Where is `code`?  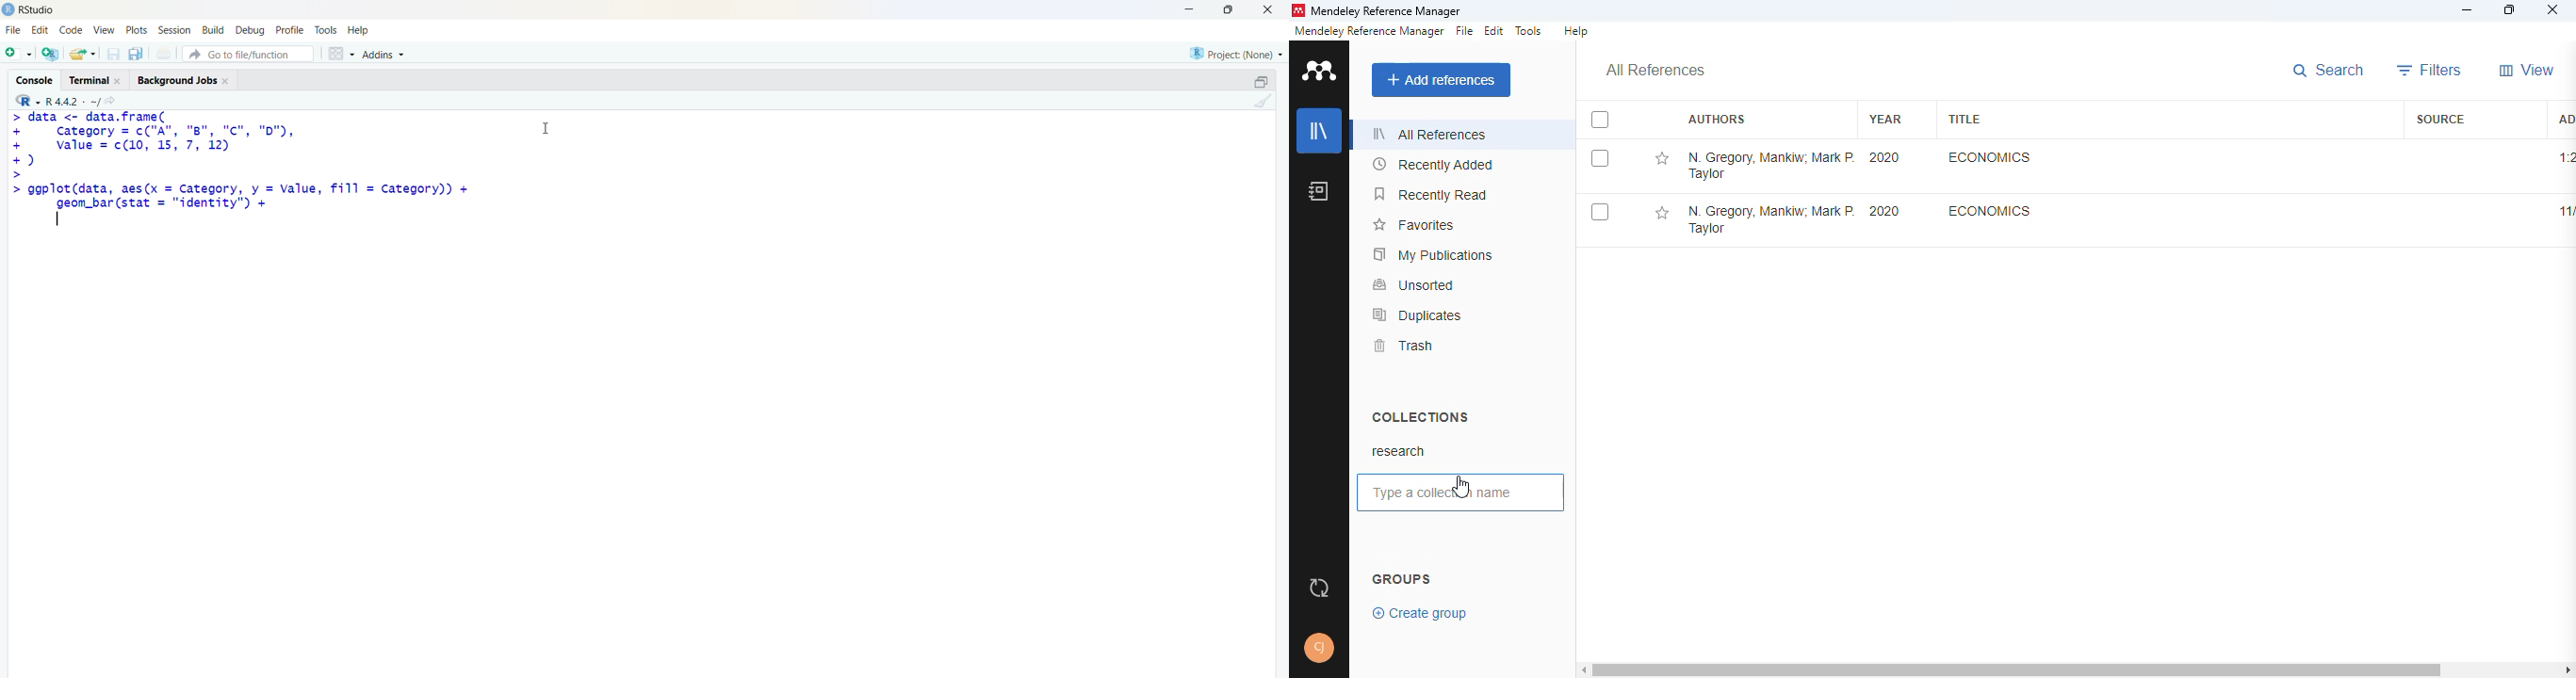 code is located at coordinates (71, 30).